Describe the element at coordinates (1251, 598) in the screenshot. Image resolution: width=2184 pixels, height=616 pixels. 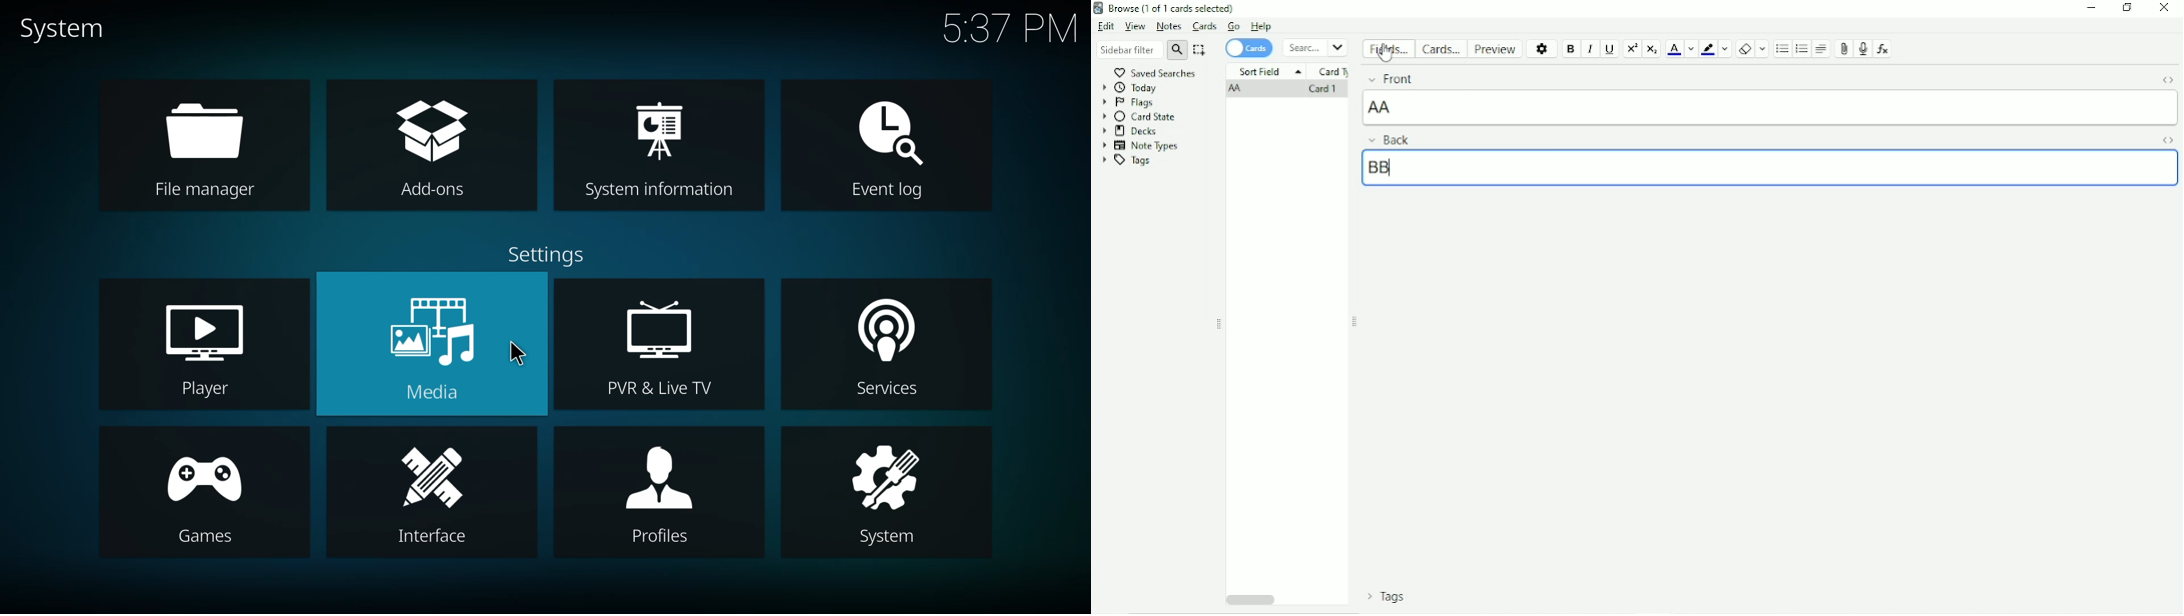
I see `Horizontal scrollbar` at that location.